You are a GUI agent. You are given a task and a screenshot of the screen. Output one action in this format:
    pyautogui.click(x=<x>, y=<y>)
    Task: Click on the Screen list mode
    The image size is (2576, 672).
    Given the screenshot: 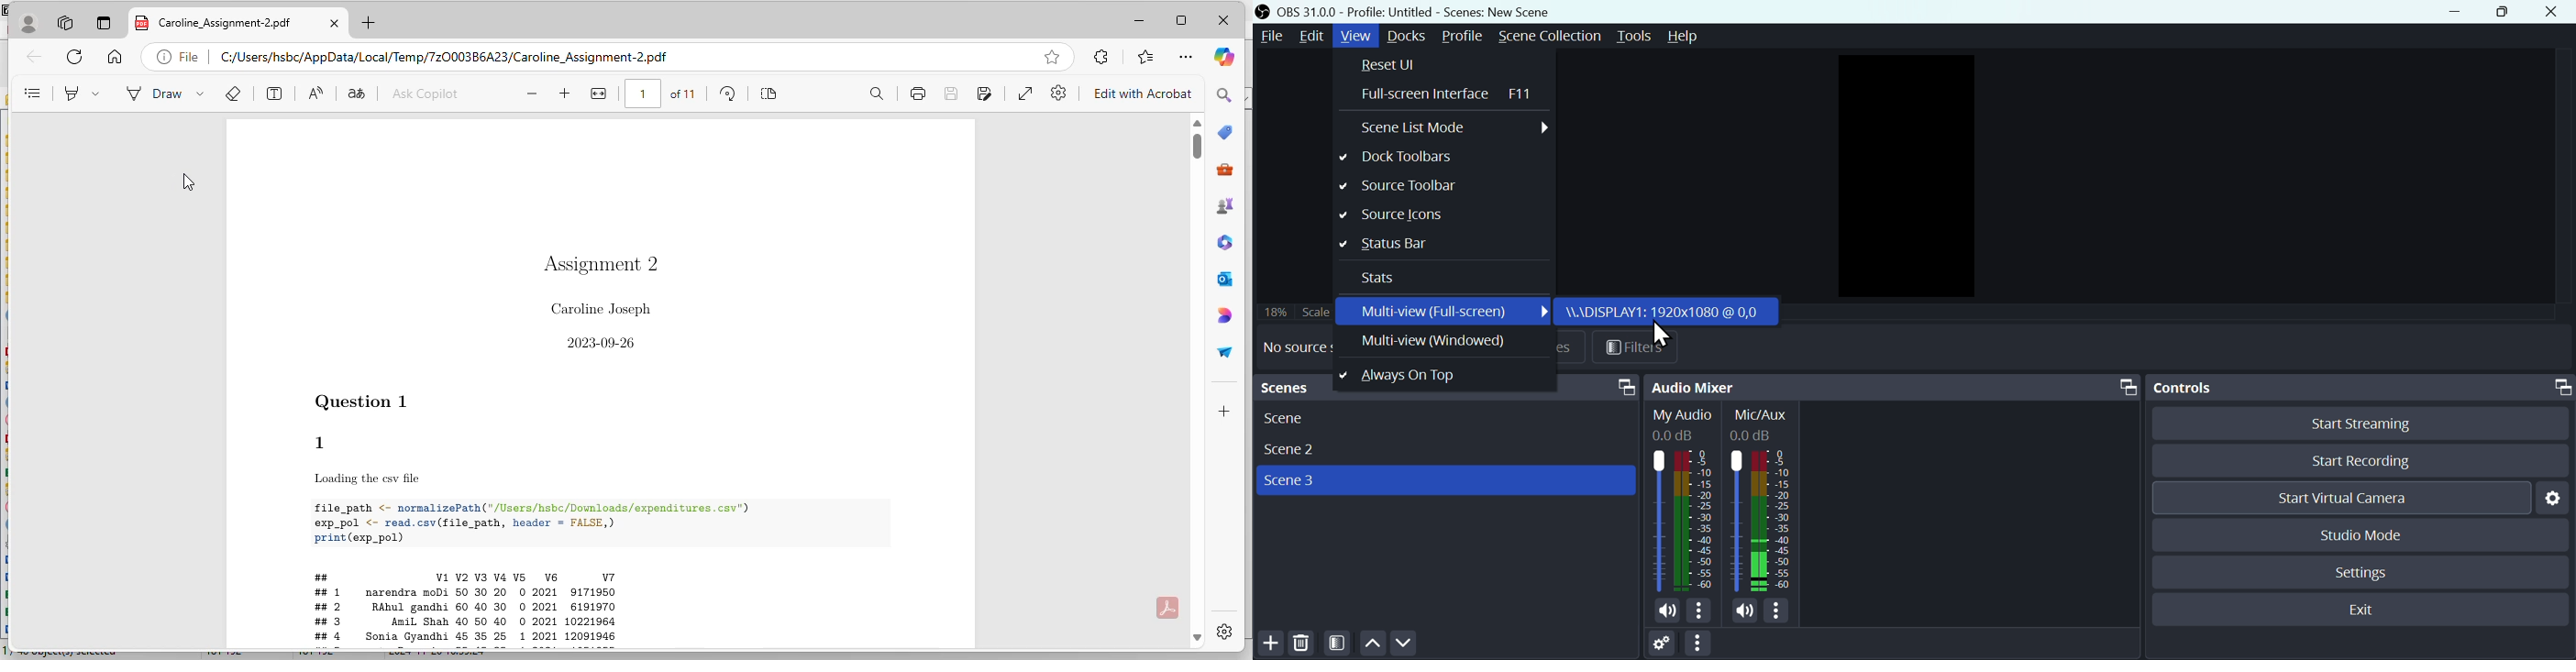 What is the action you would take?
    pyautogui.click(x=1446, y=127)
    